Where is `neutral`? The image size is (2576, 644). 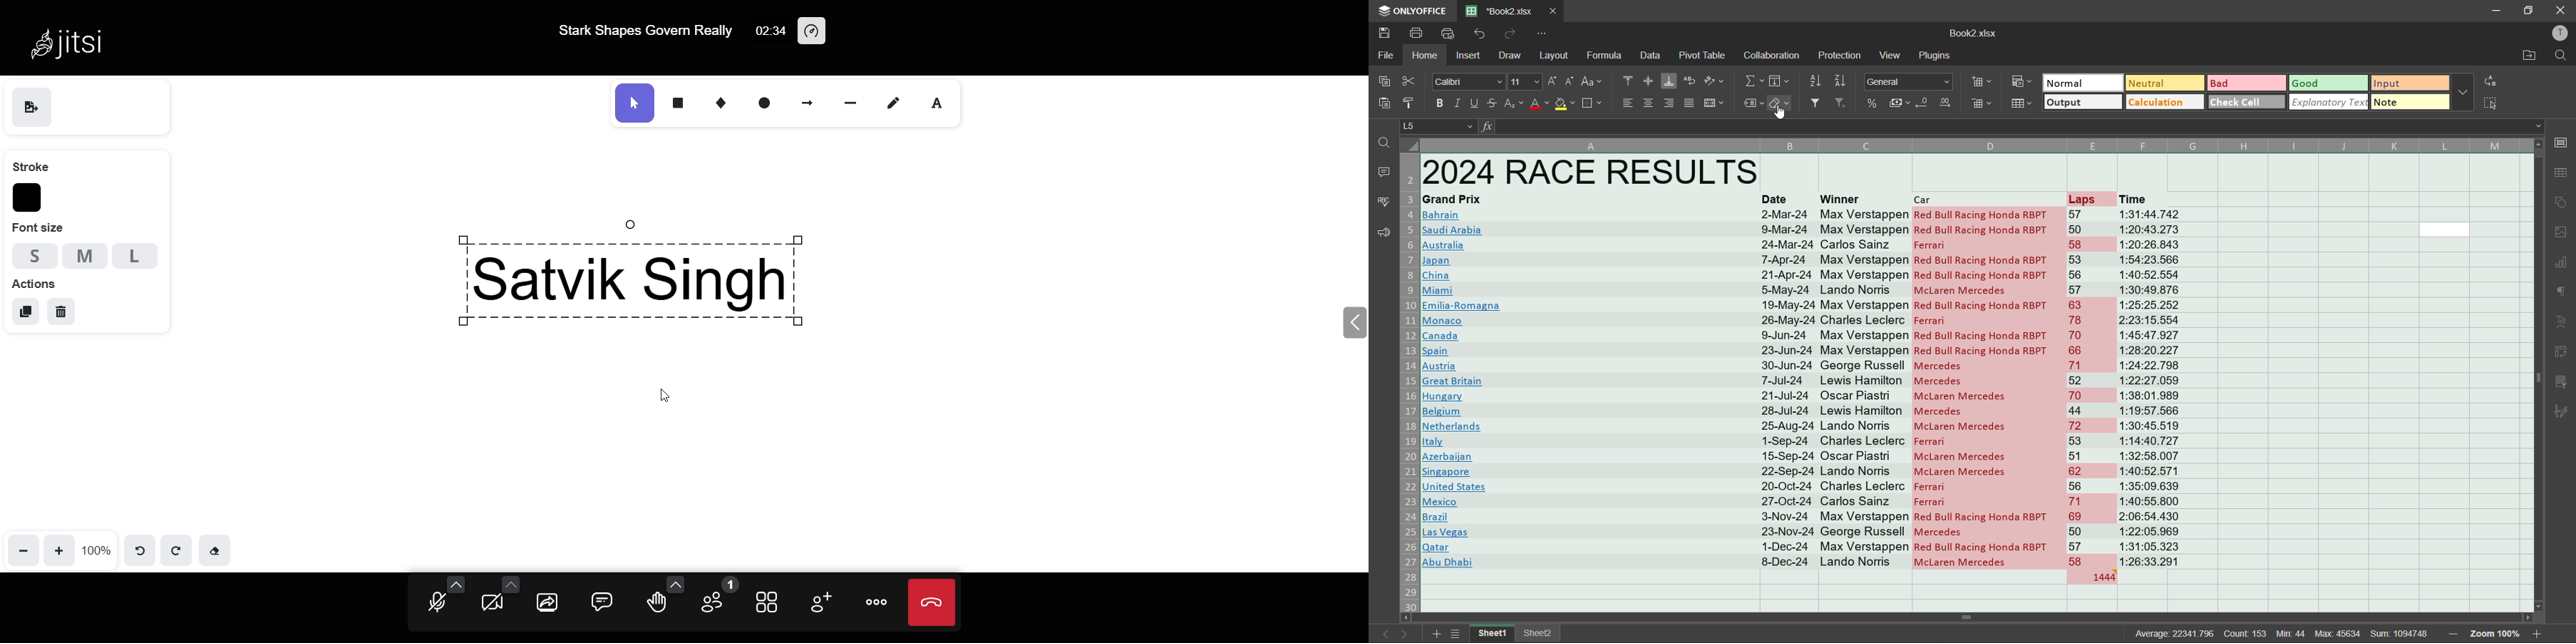 neutral is located at coordinates (2167, 84).